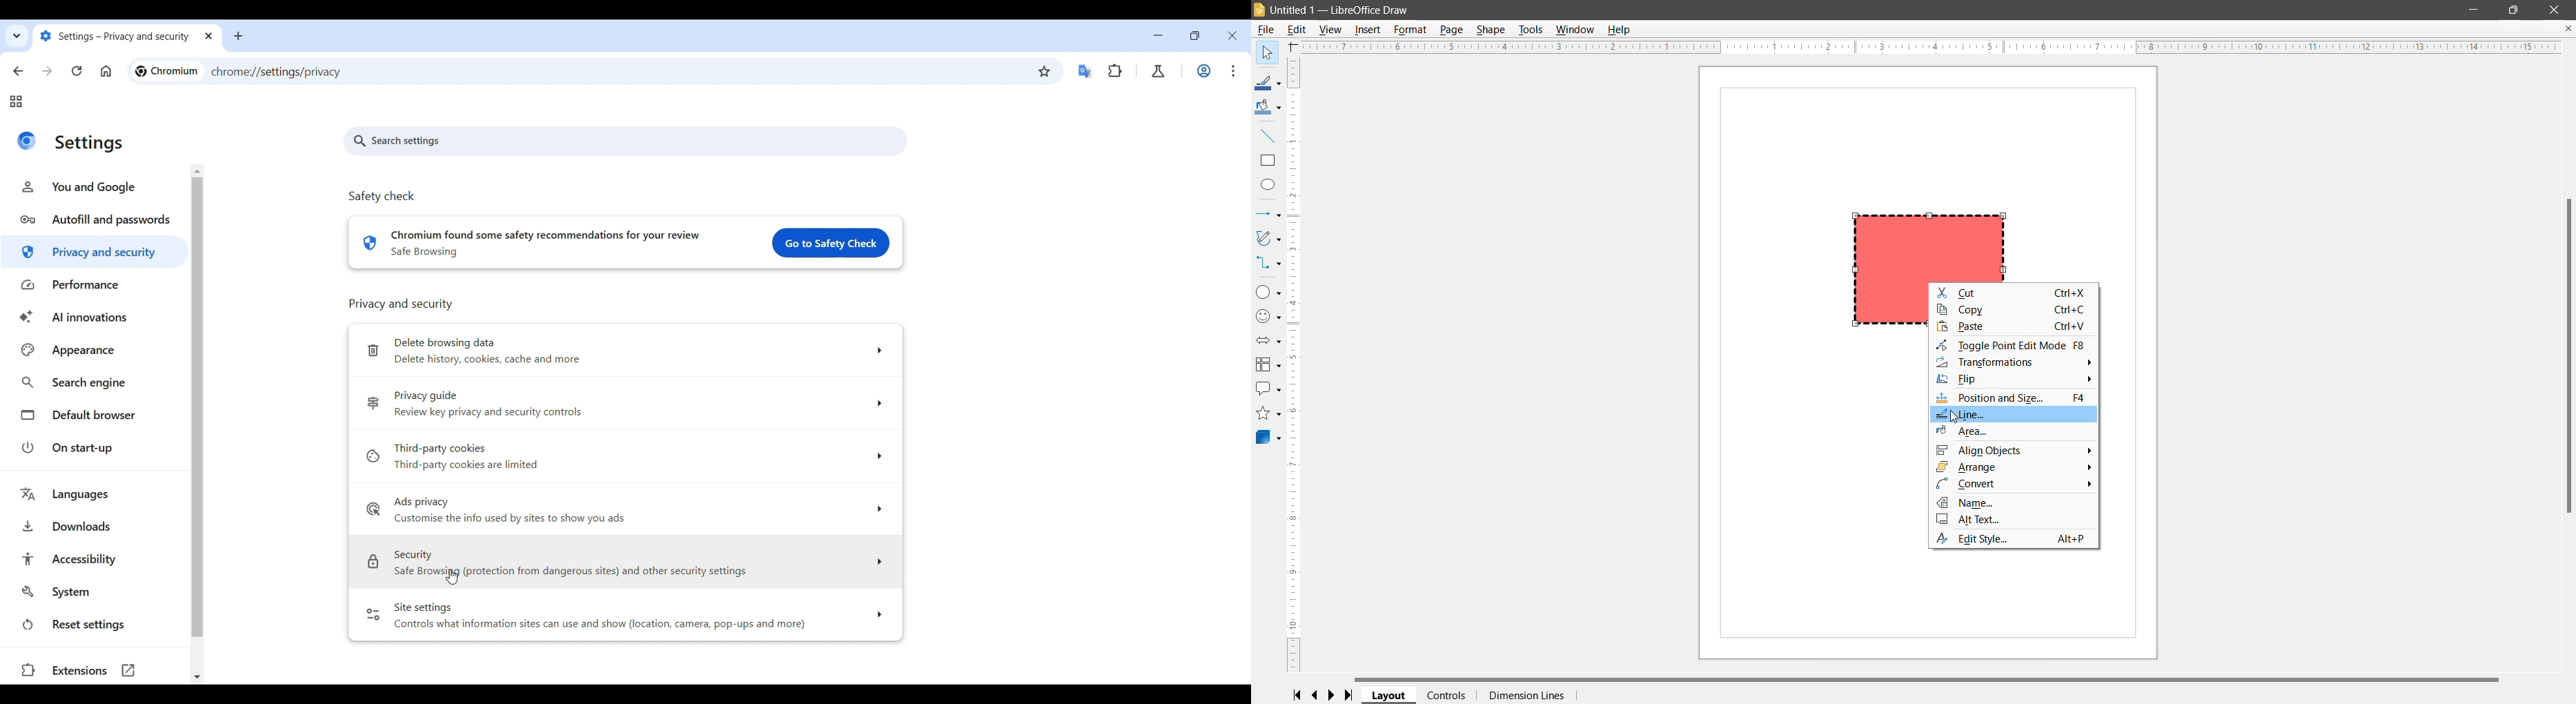 The image size is (2576, 728). Describe the element at coordinates (2010, 326) in the screenshot. I see `Paste` at that location.